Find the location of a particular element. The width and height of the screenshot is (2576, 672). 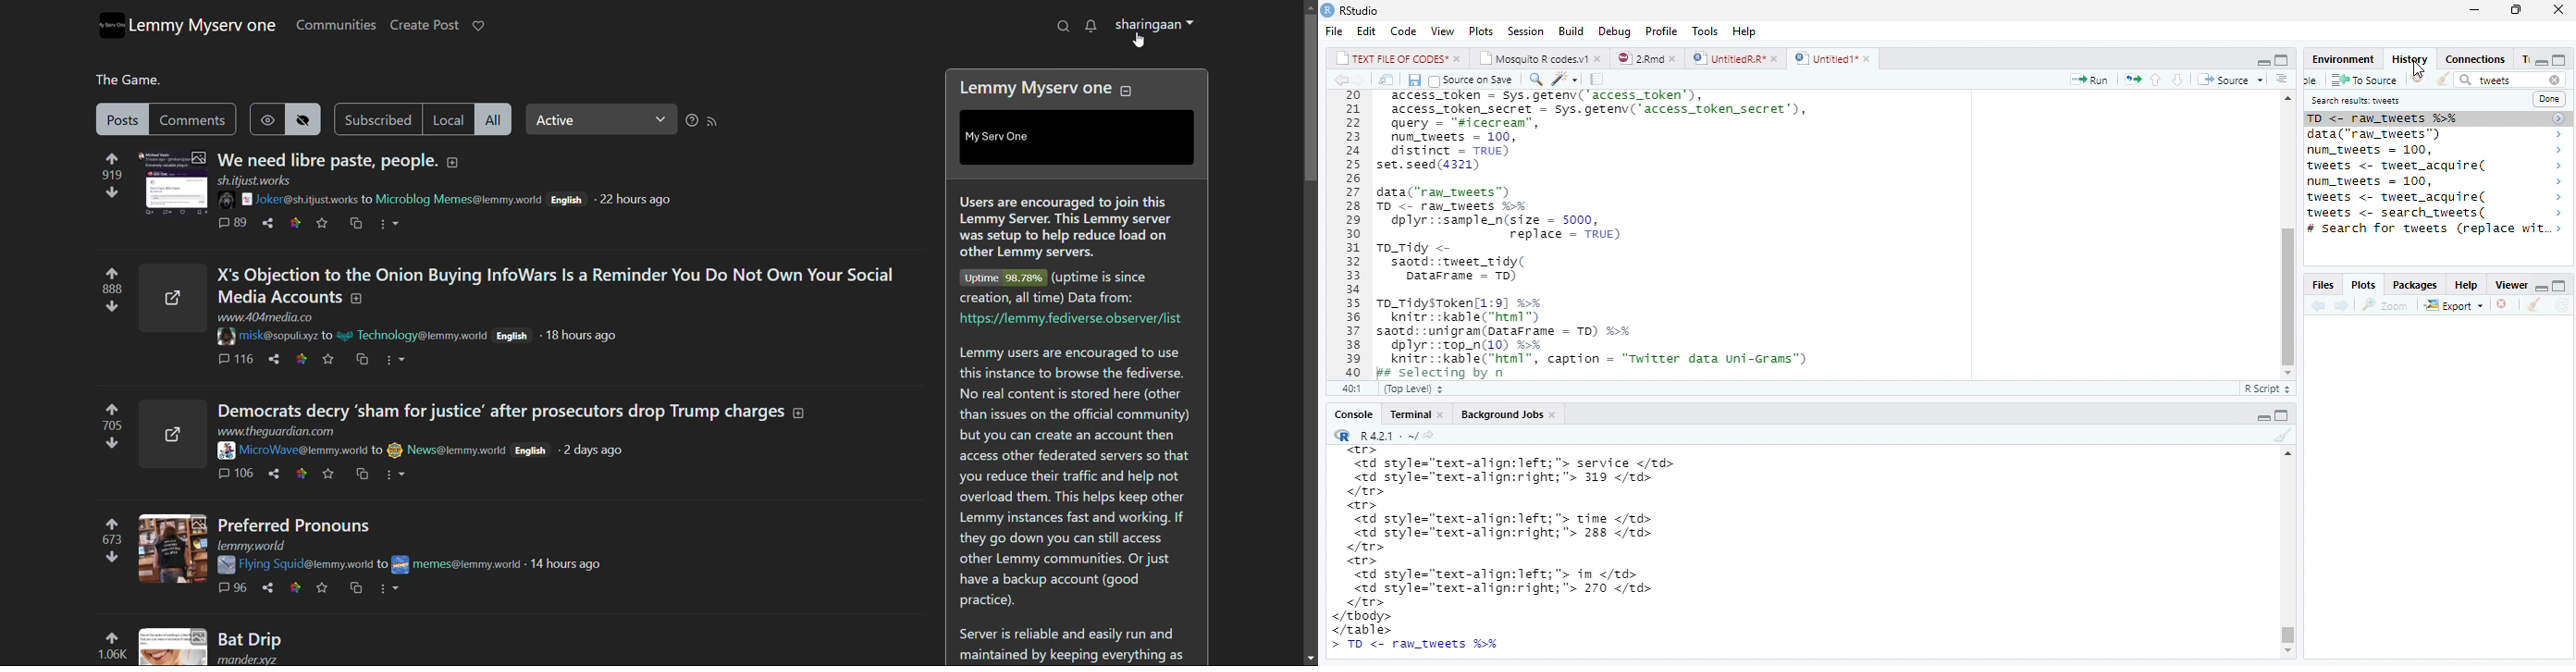

save is located at coordinates (2339, 80).